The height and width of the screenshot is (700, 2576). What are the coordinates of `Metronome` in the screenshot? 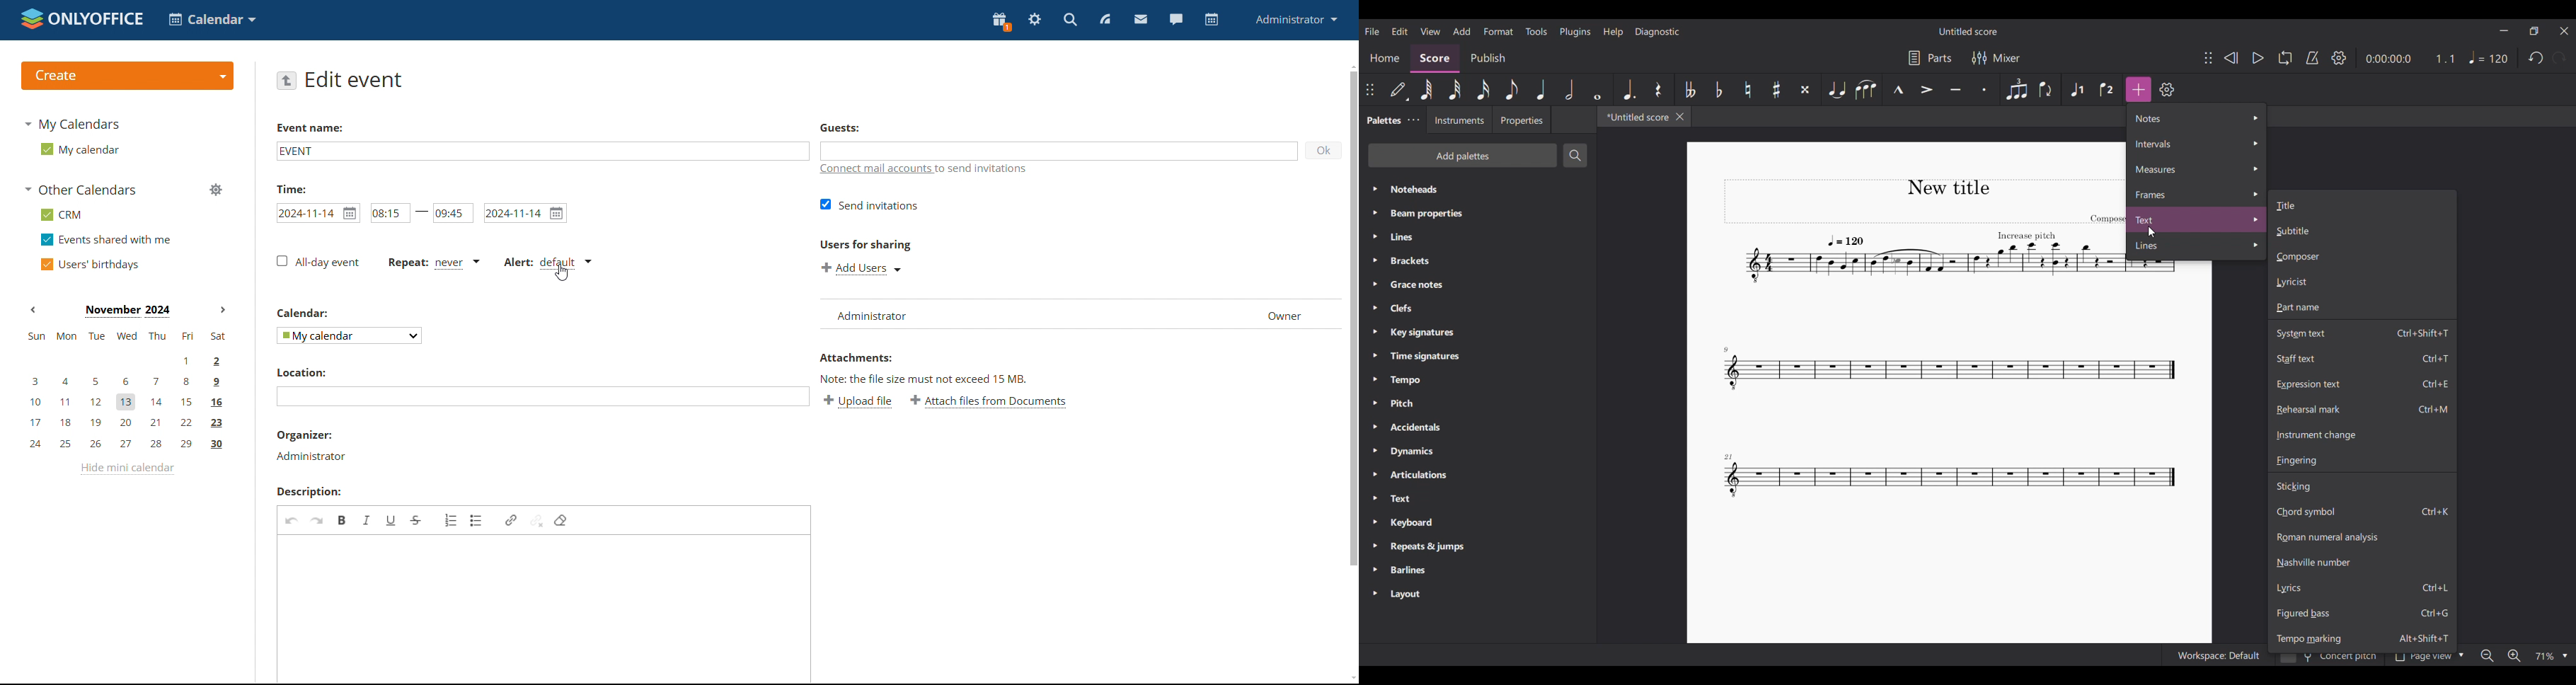 It's located at (2313, 58).